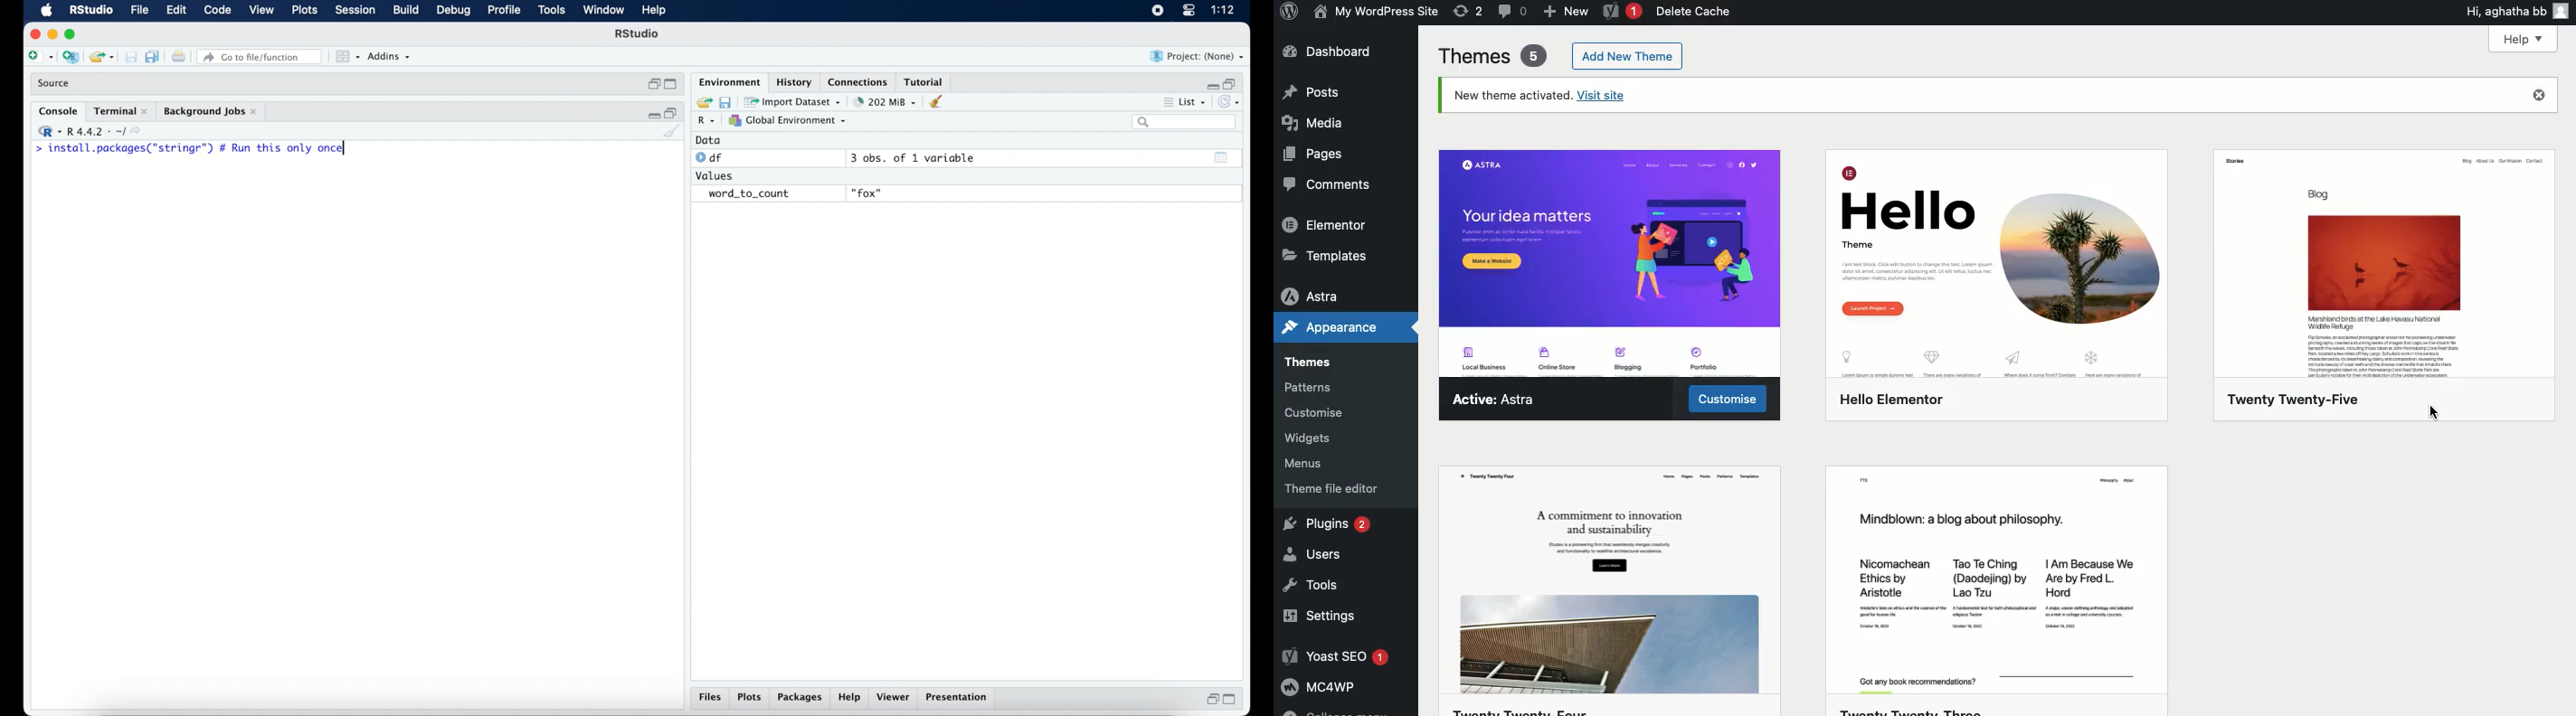 The height and width of the screenshot is (728, 2576). I want to click on show output window, so click(1222, 157).